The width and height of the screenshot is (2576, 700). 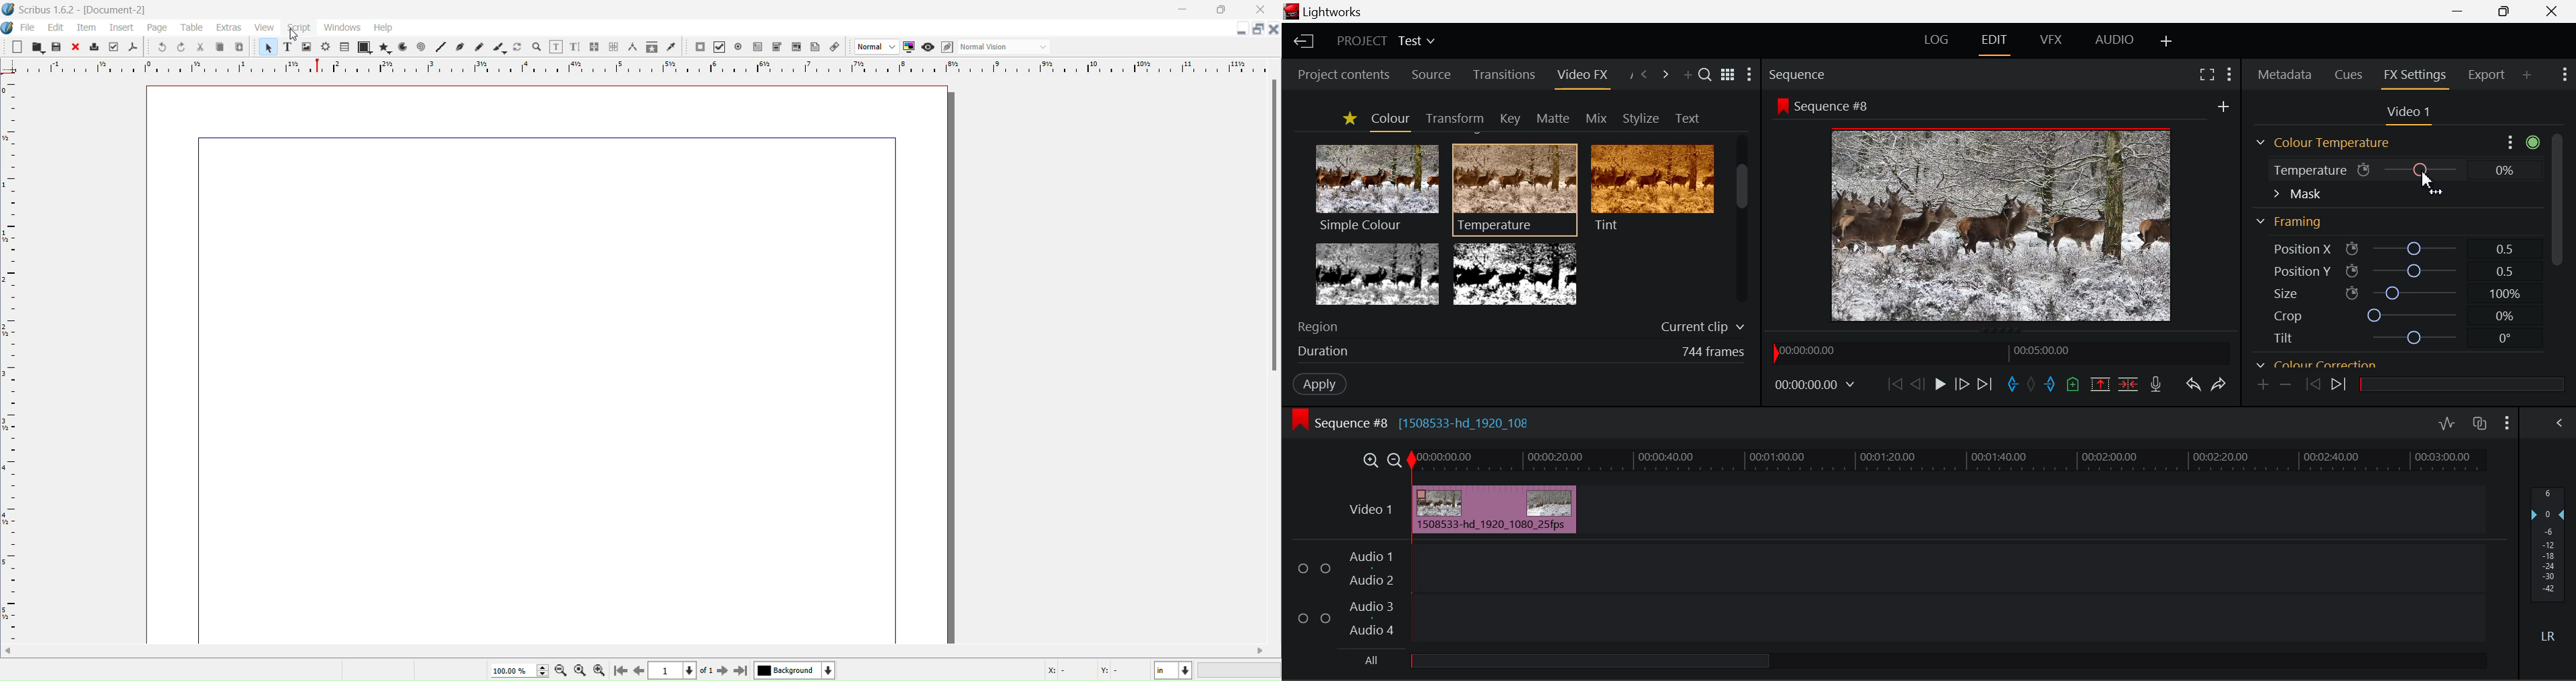 What do you see at coordinates (2340, 386) in the screenshot?
I see `Next keyframe` at bounding box center [2340, 386].